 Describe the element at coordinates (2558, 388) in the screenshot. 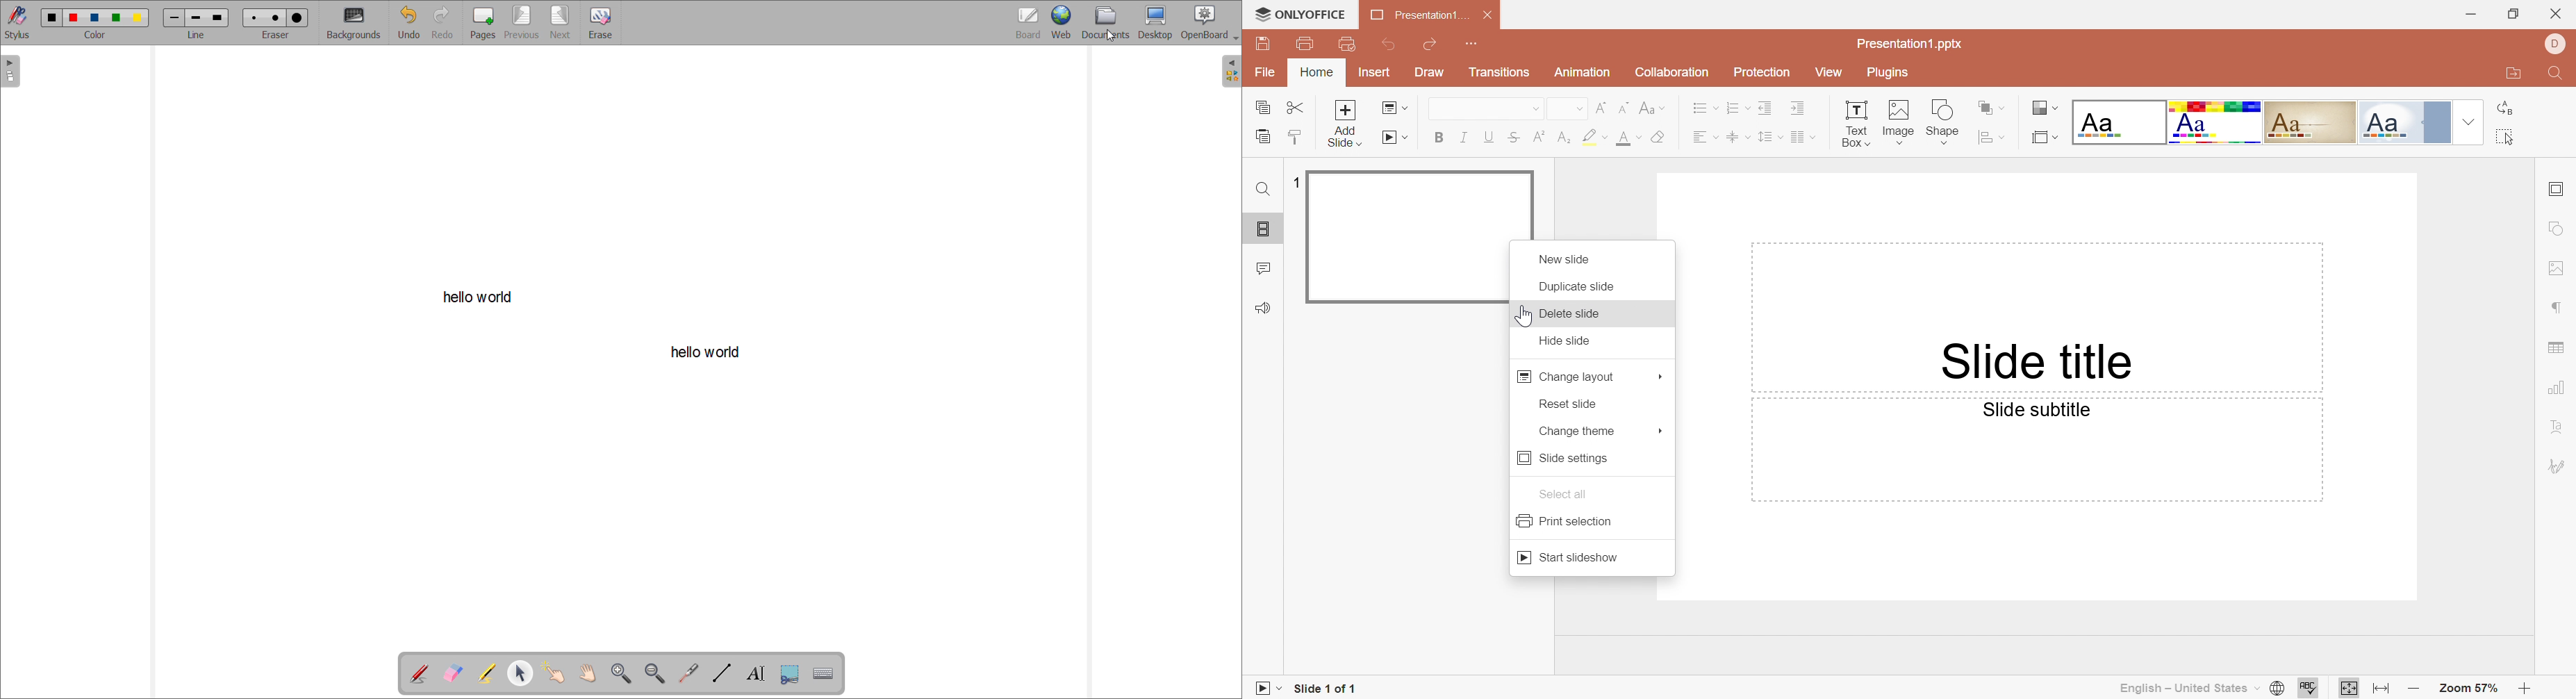

I see `Chart settings` at that location.